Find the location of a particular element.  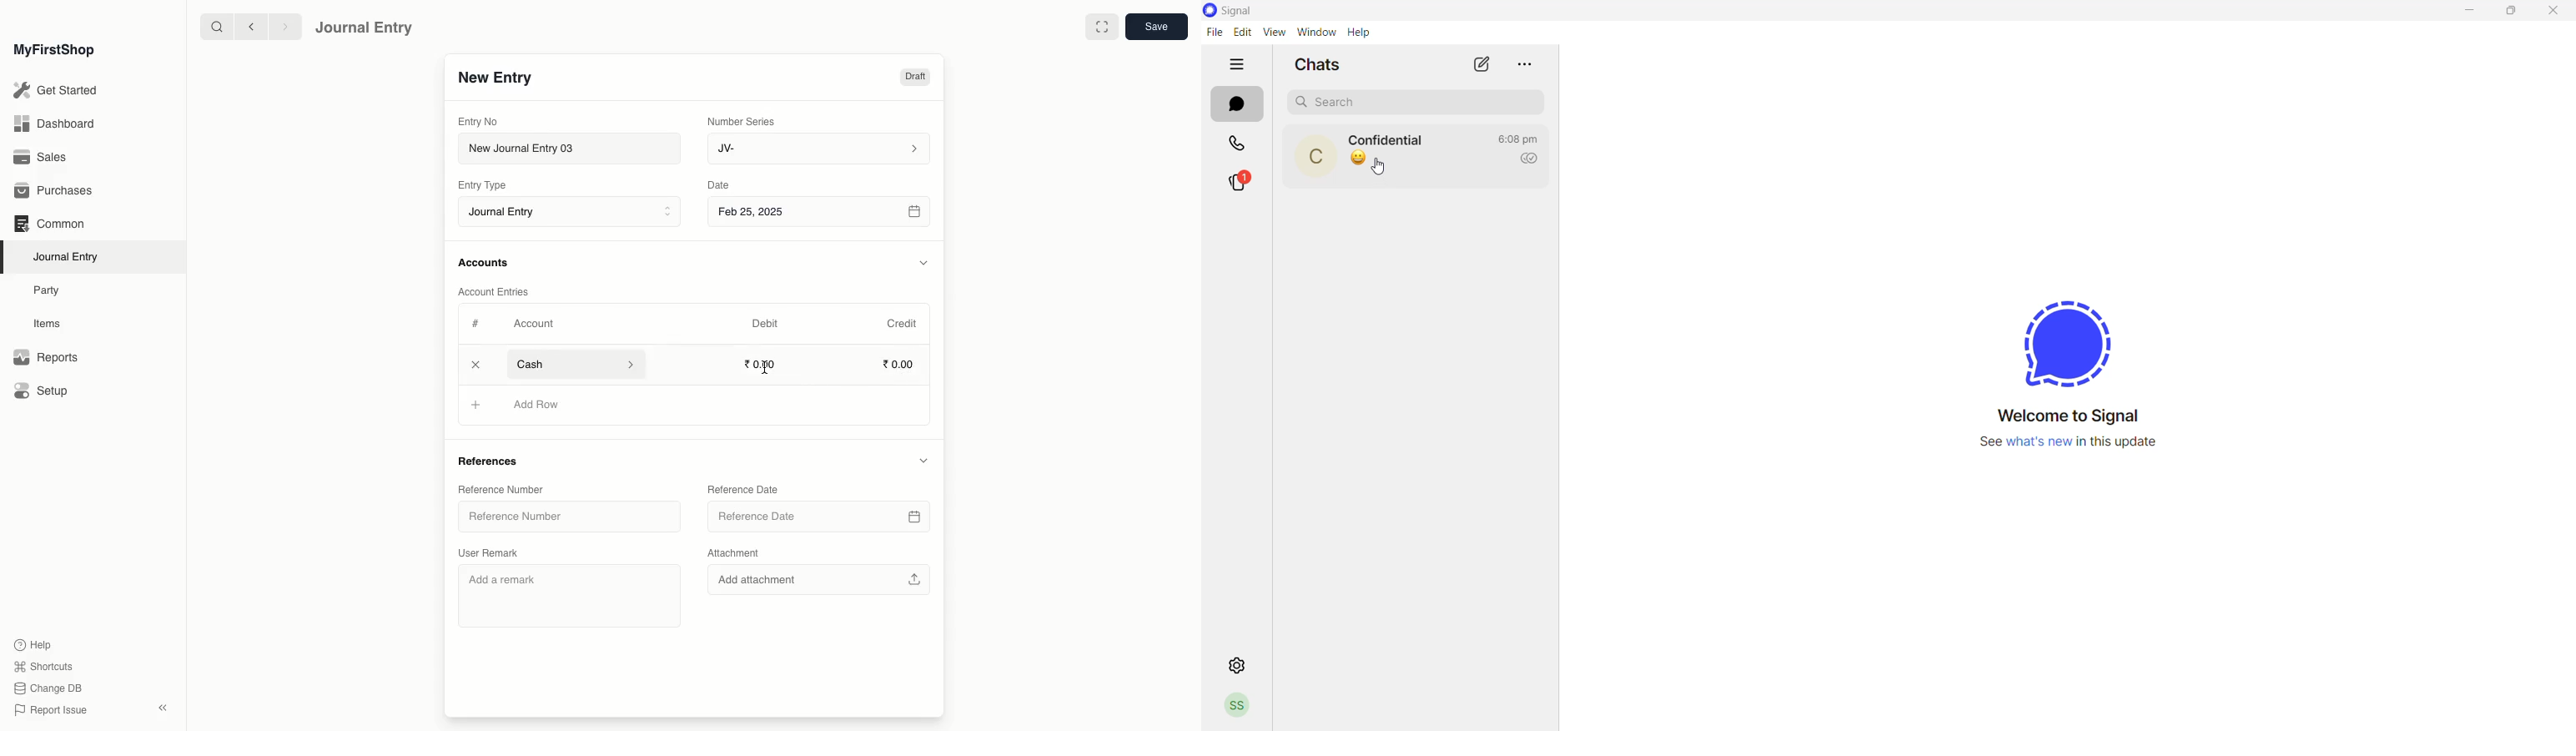

Hide is located at coordinates (924, 263).